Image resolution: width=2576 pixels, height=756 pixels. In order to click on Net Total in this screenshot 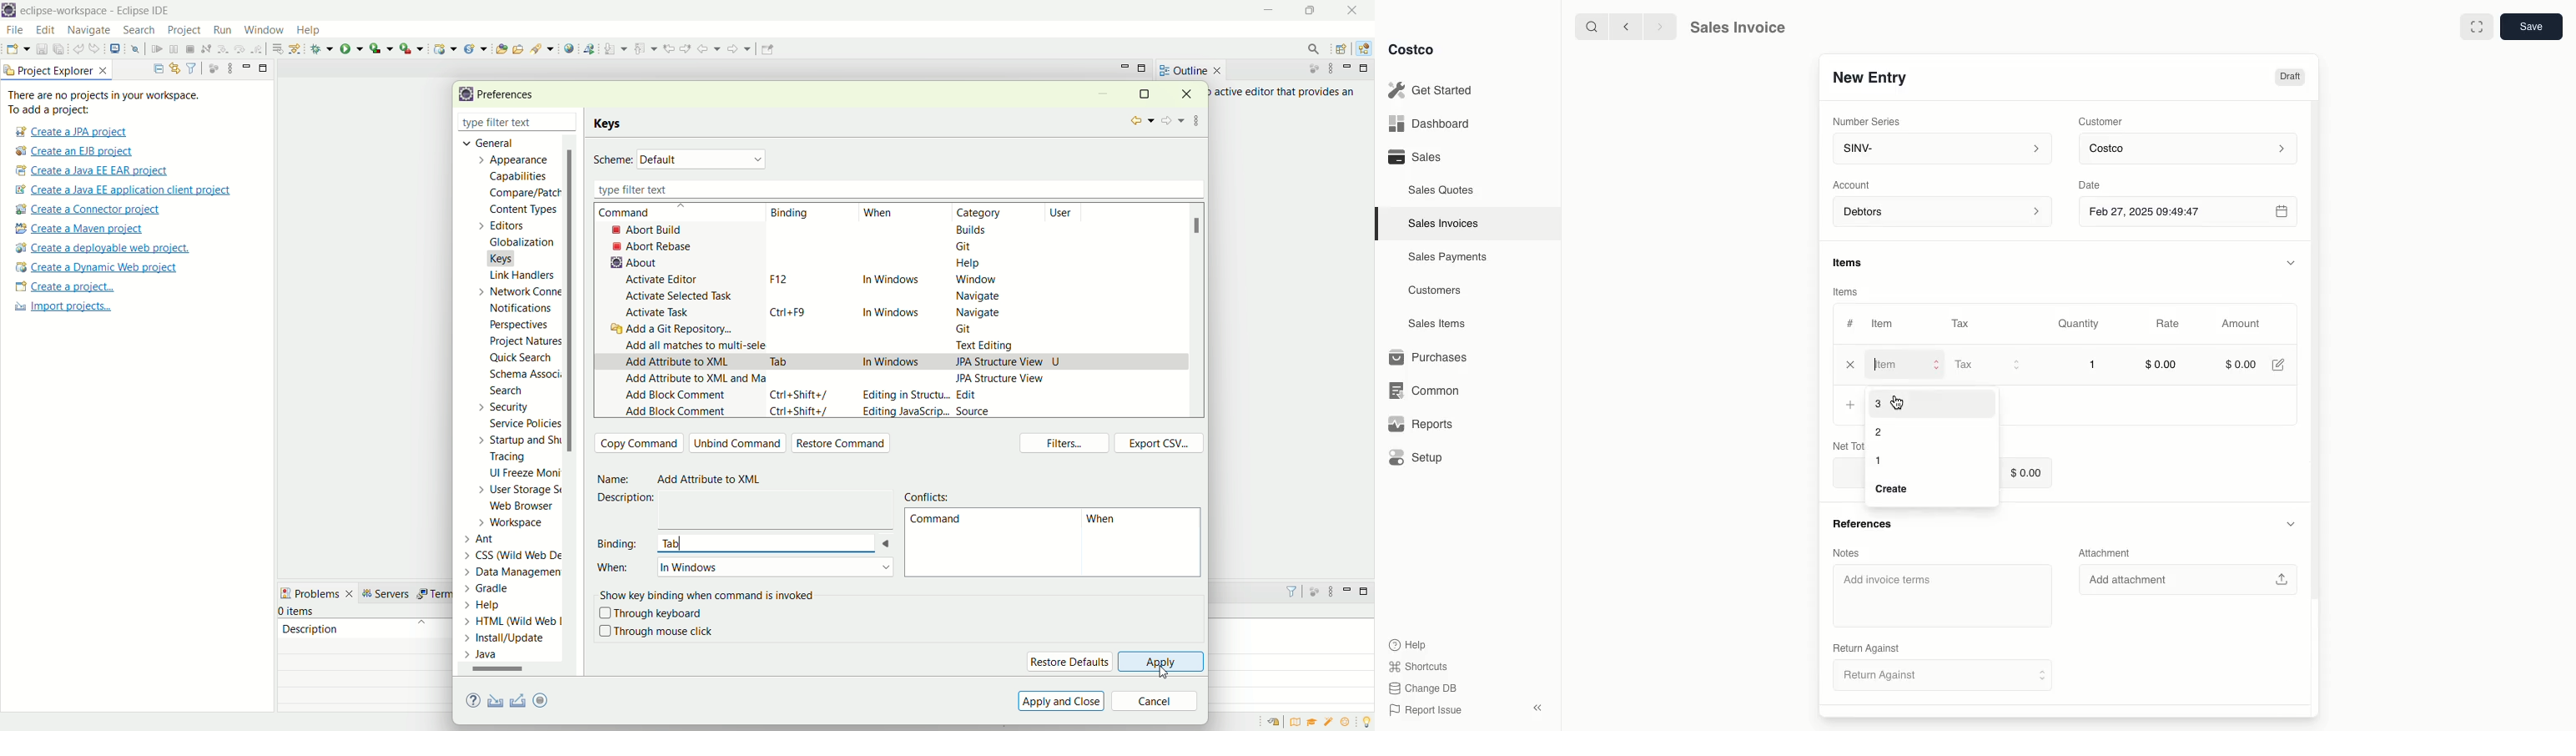, I will do `click(1845, 445)`.